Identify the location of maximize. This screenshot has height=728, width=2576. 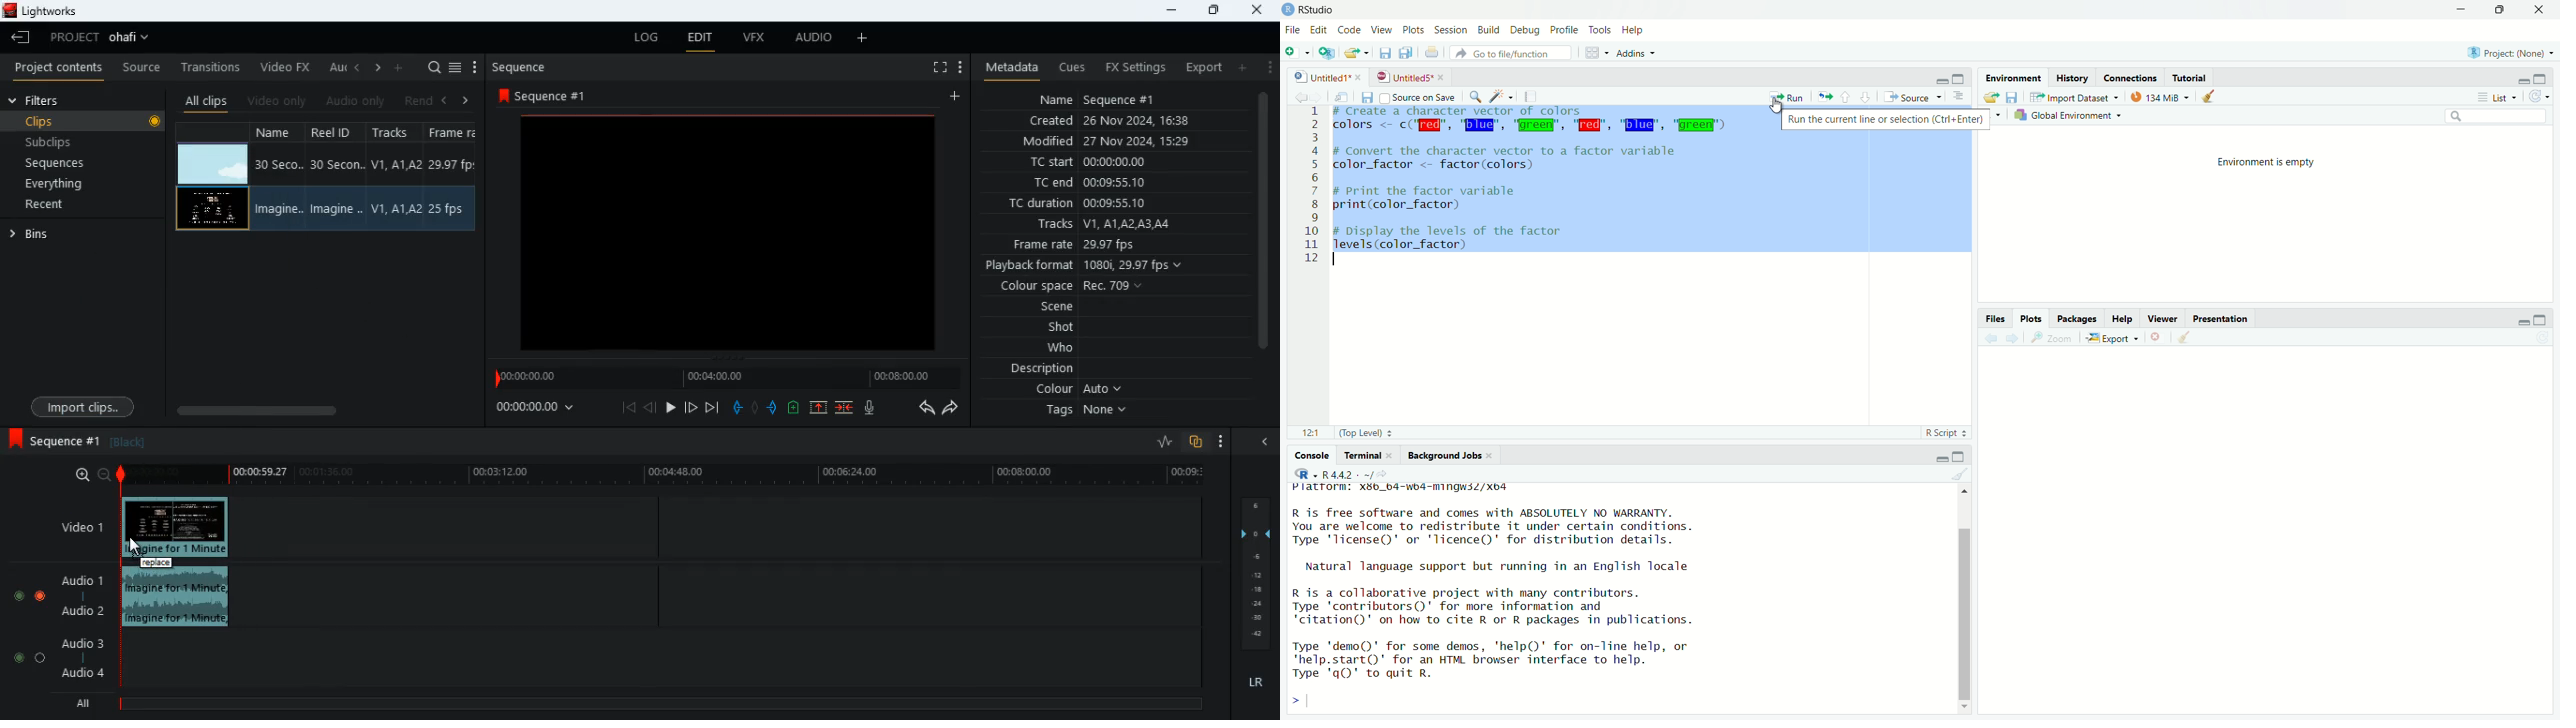
(2547, 319).